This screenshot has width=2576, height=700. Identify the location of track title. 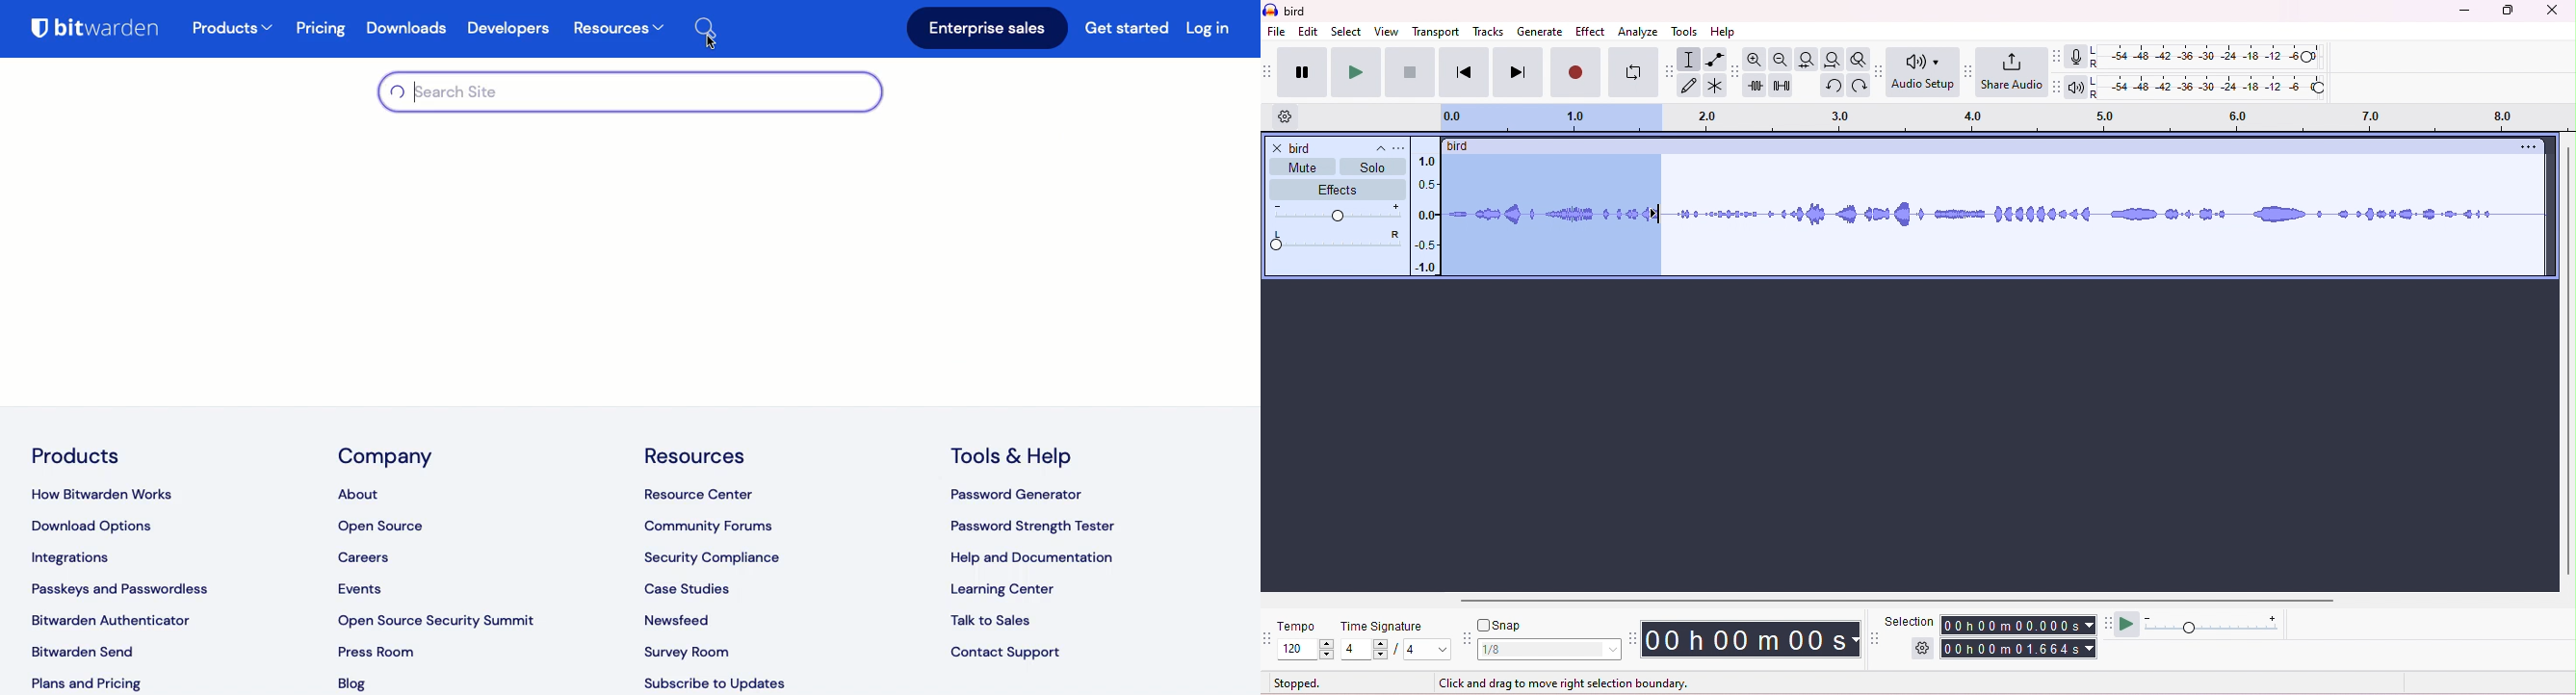
(1339, 147).